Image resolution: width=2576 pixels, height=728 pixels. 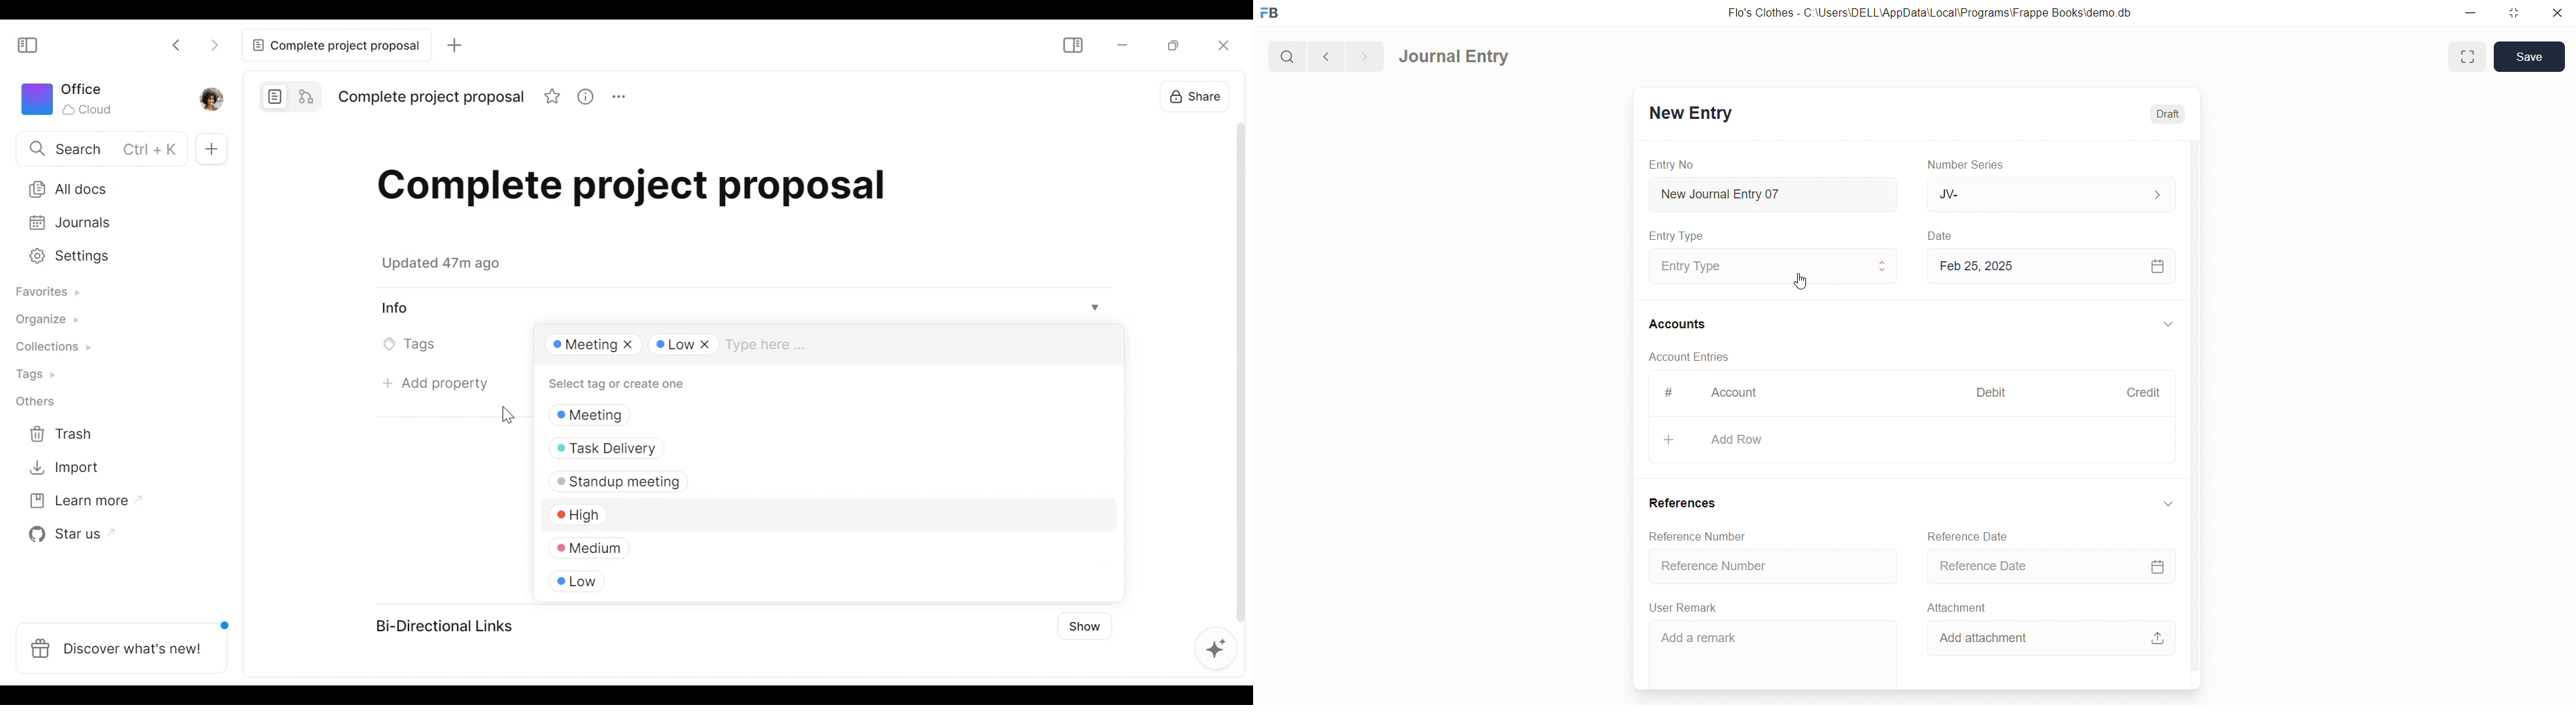 I want to click on Select tag or create one, so click(x=630, y=384).